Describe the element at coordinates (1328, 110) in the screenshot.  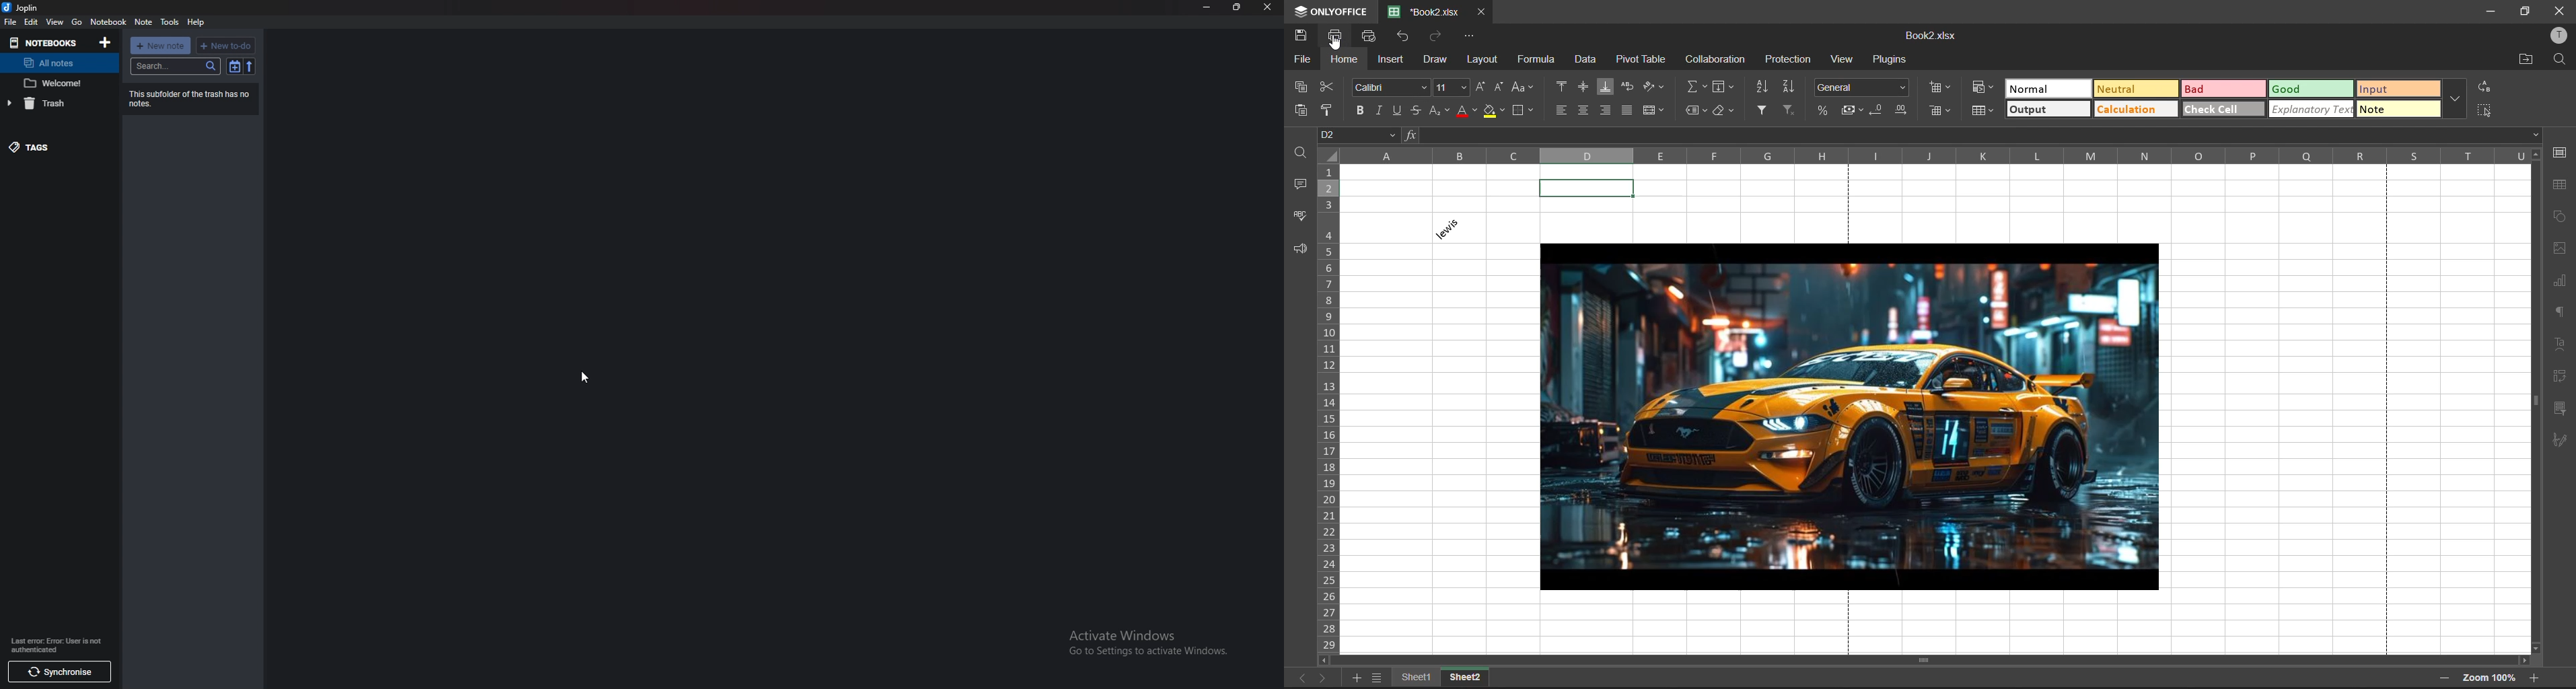
I see `copy style` at that location.